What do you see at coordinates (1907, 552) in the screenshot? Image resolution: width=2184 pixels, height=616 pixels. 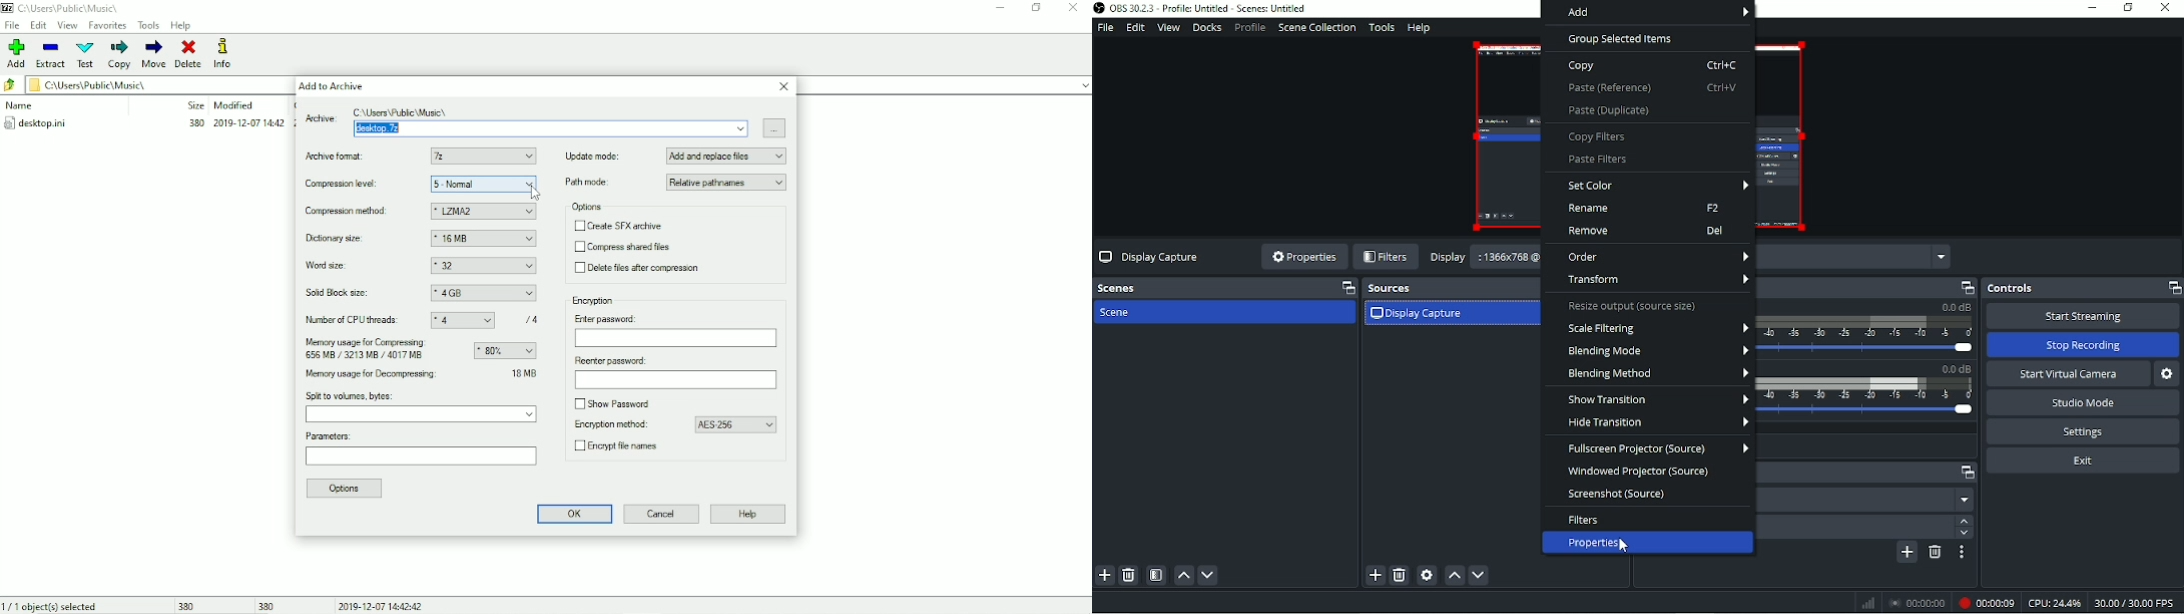 I see `Add configurable transition` at bounding box center [1907, 552].